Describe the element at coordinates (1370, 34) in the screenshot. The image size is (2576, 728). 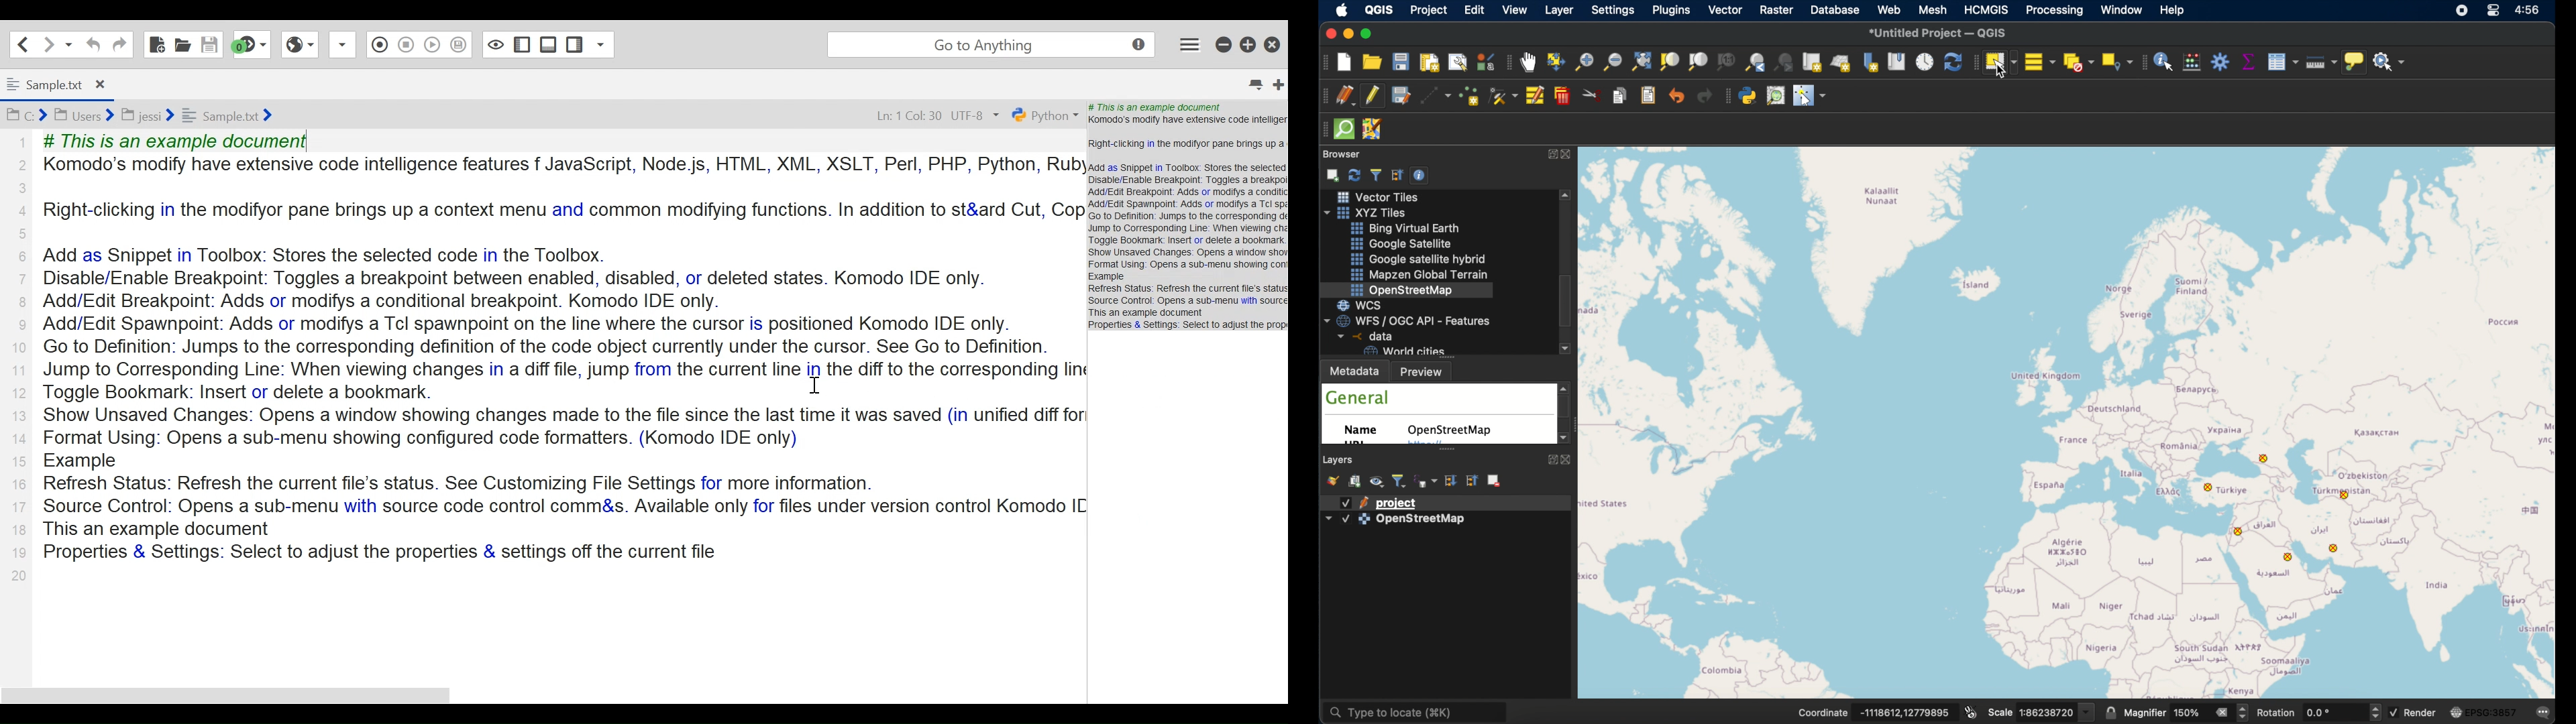
I see `maximize` at that location.